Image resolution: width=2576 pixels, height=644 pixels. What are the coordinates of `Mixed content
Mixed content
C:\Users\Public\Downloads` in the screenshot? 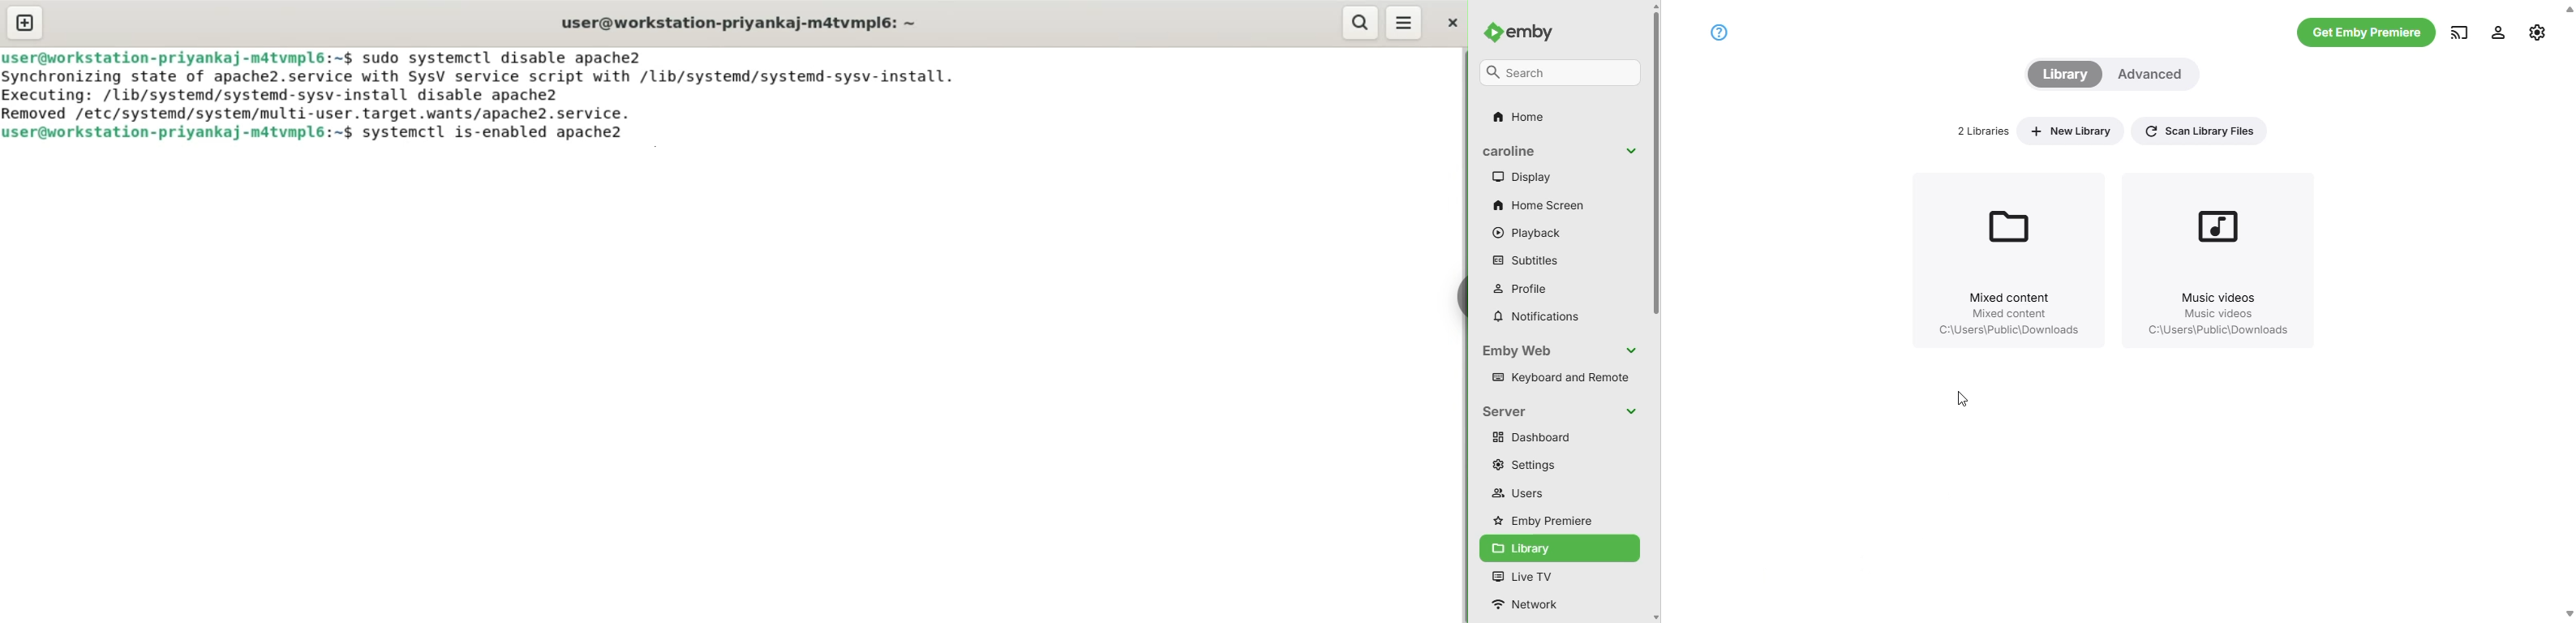 It's located at (2004, 220).